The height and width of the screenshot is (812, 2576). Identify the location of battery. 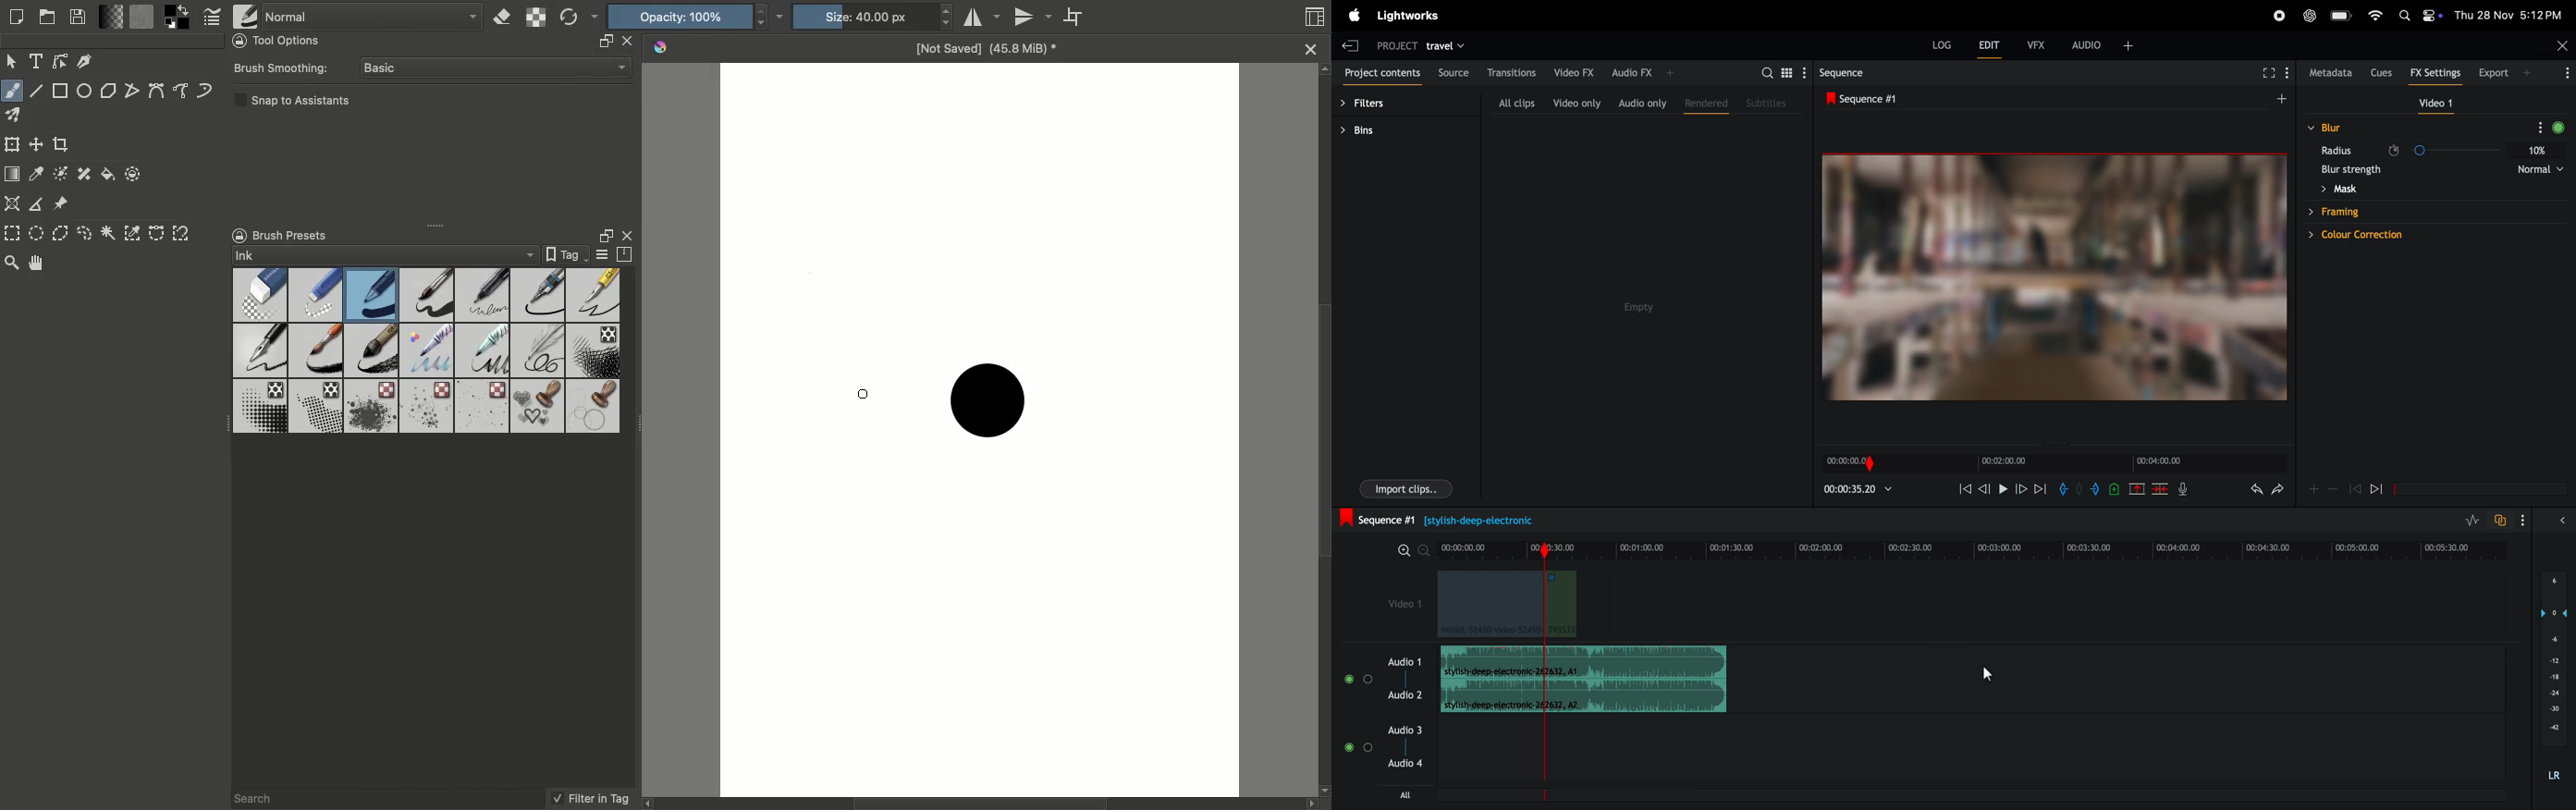
(2343, 14).